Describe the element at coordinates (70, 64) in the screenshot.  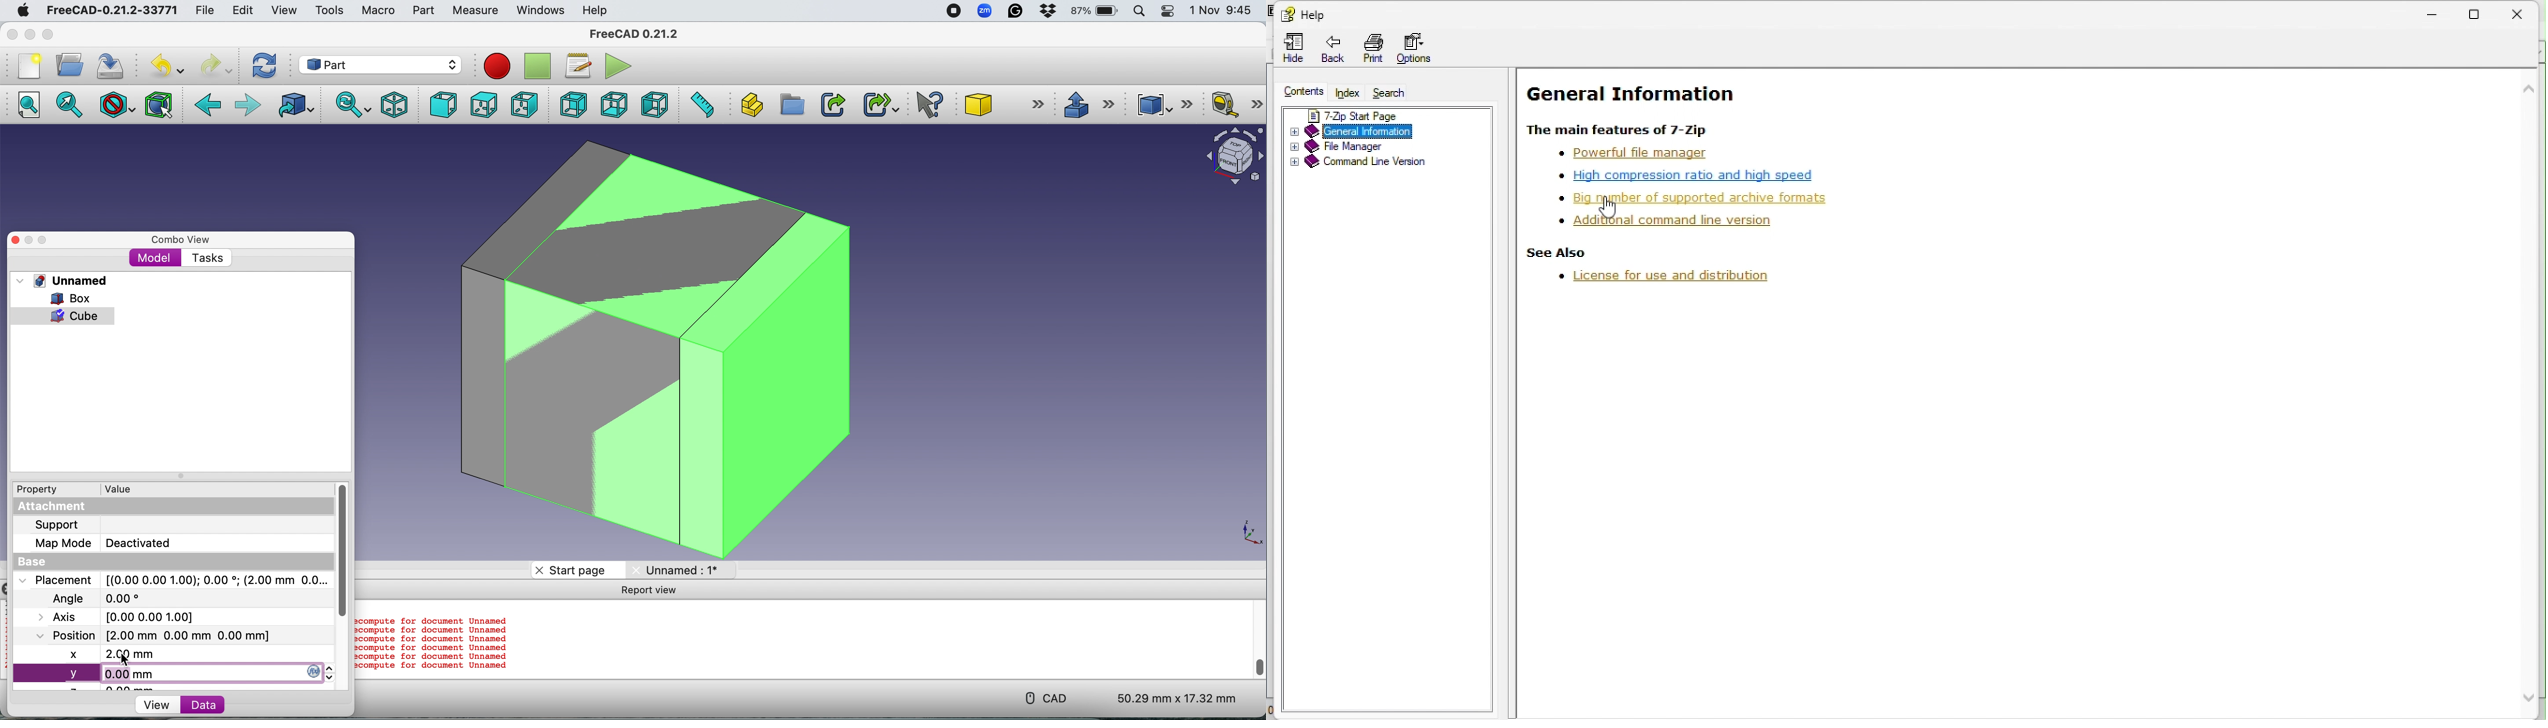
I see `Open` at that location.